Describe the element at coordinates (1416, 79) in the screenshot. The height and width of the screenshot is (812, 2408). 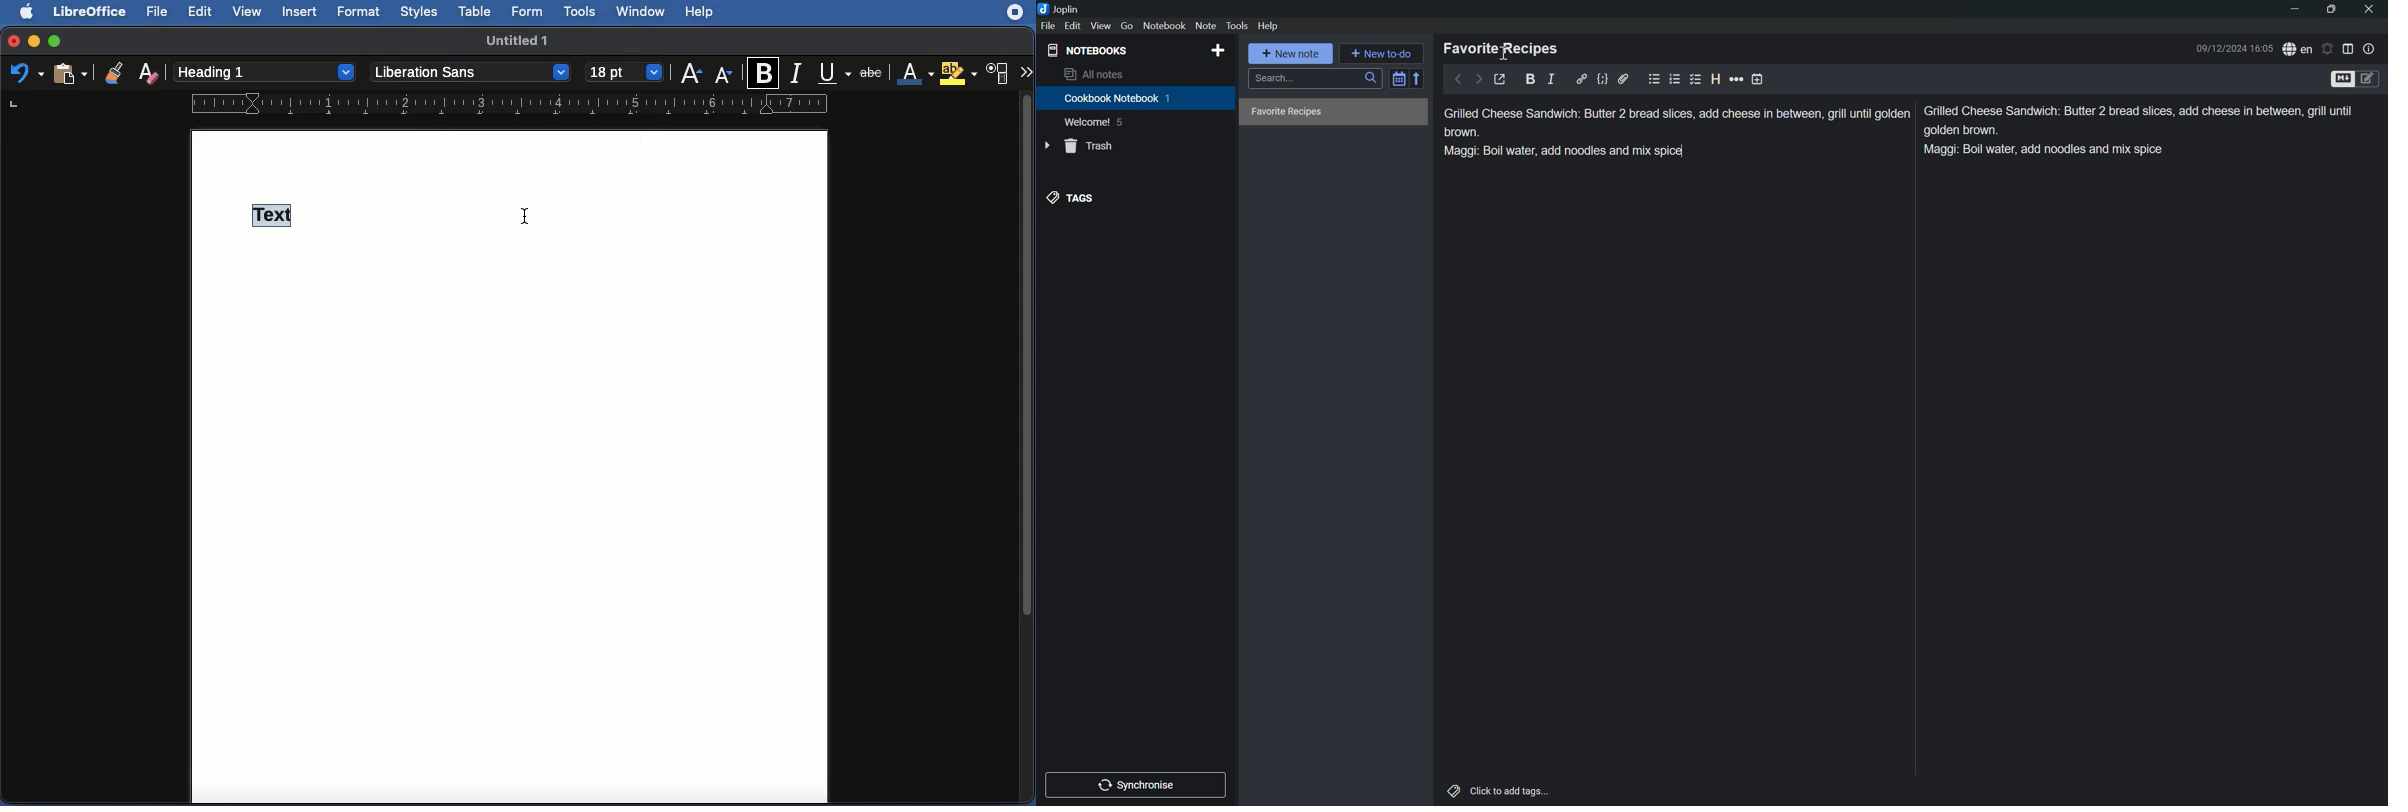
I see `Reverse sort order` at that location.